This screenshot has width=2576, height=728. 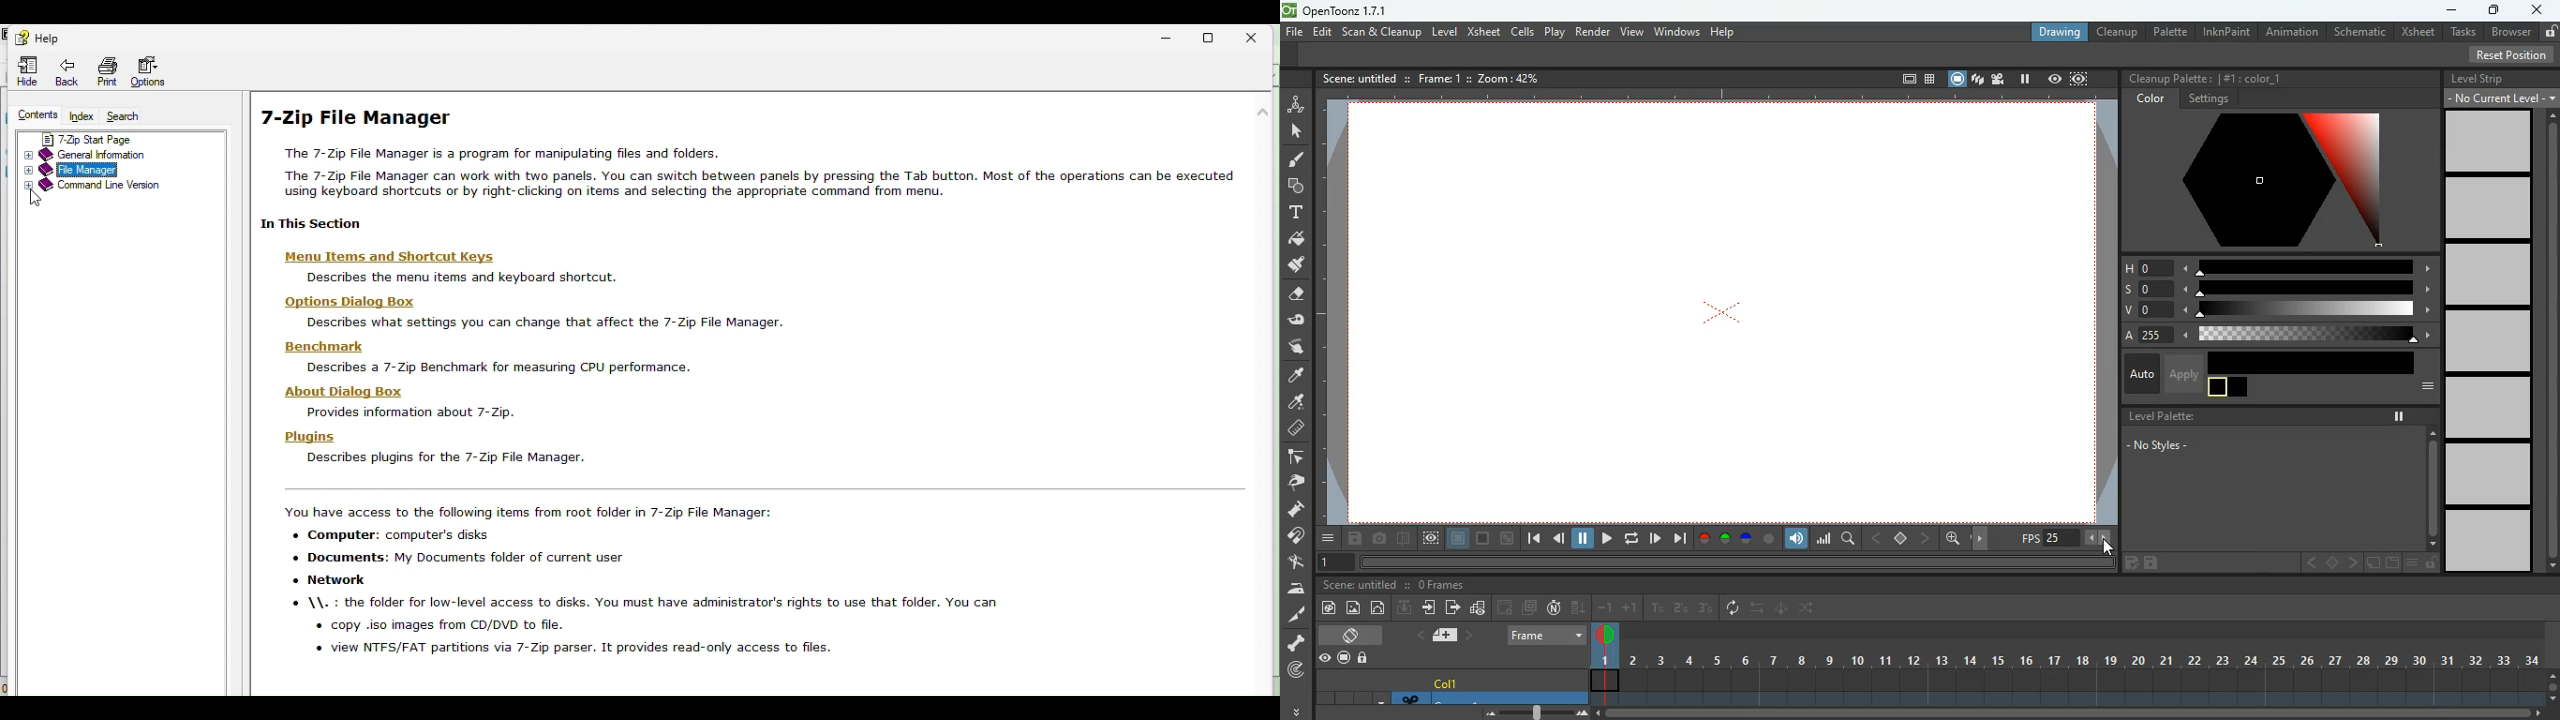 What do you see at coordinates (1632, 31) in the screenshot?
I see `view` at bounding box center [1632, 31].